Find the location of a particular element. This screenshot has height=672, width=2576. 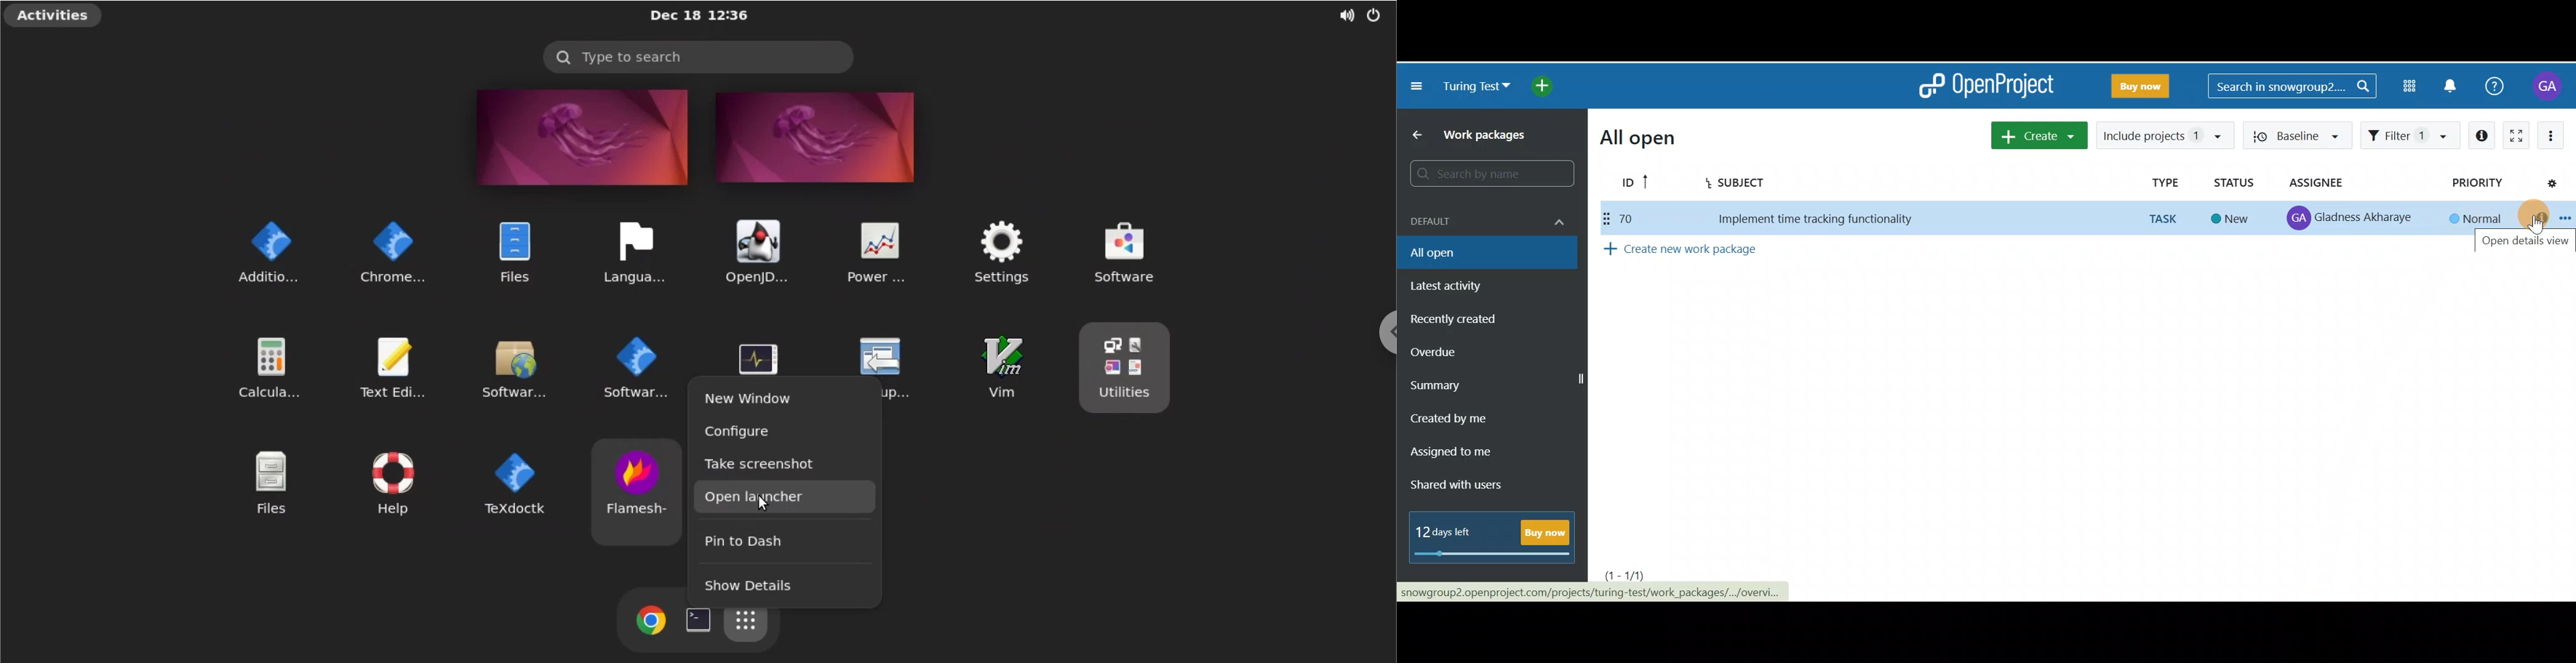

Modules is located at coordinates (2412, 84).